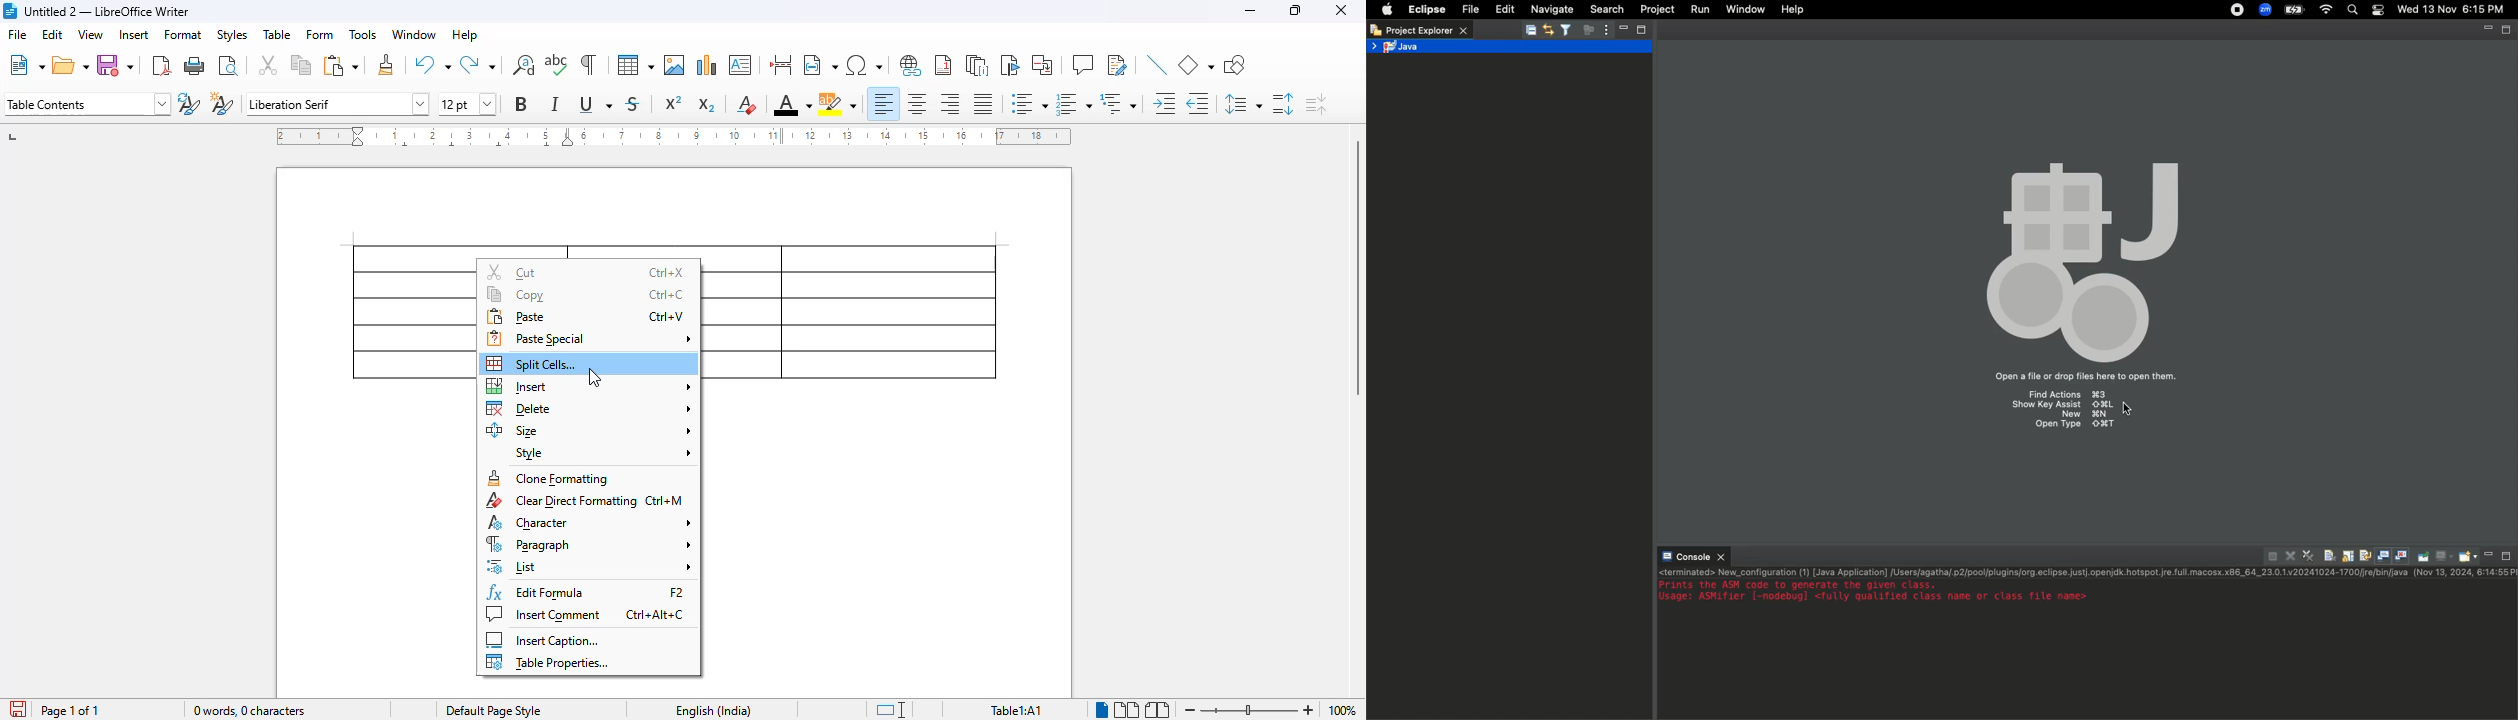  What do you see at coordinates (589, 386) in the screenshot?
I see `insert` at bounding box center [589, 386].